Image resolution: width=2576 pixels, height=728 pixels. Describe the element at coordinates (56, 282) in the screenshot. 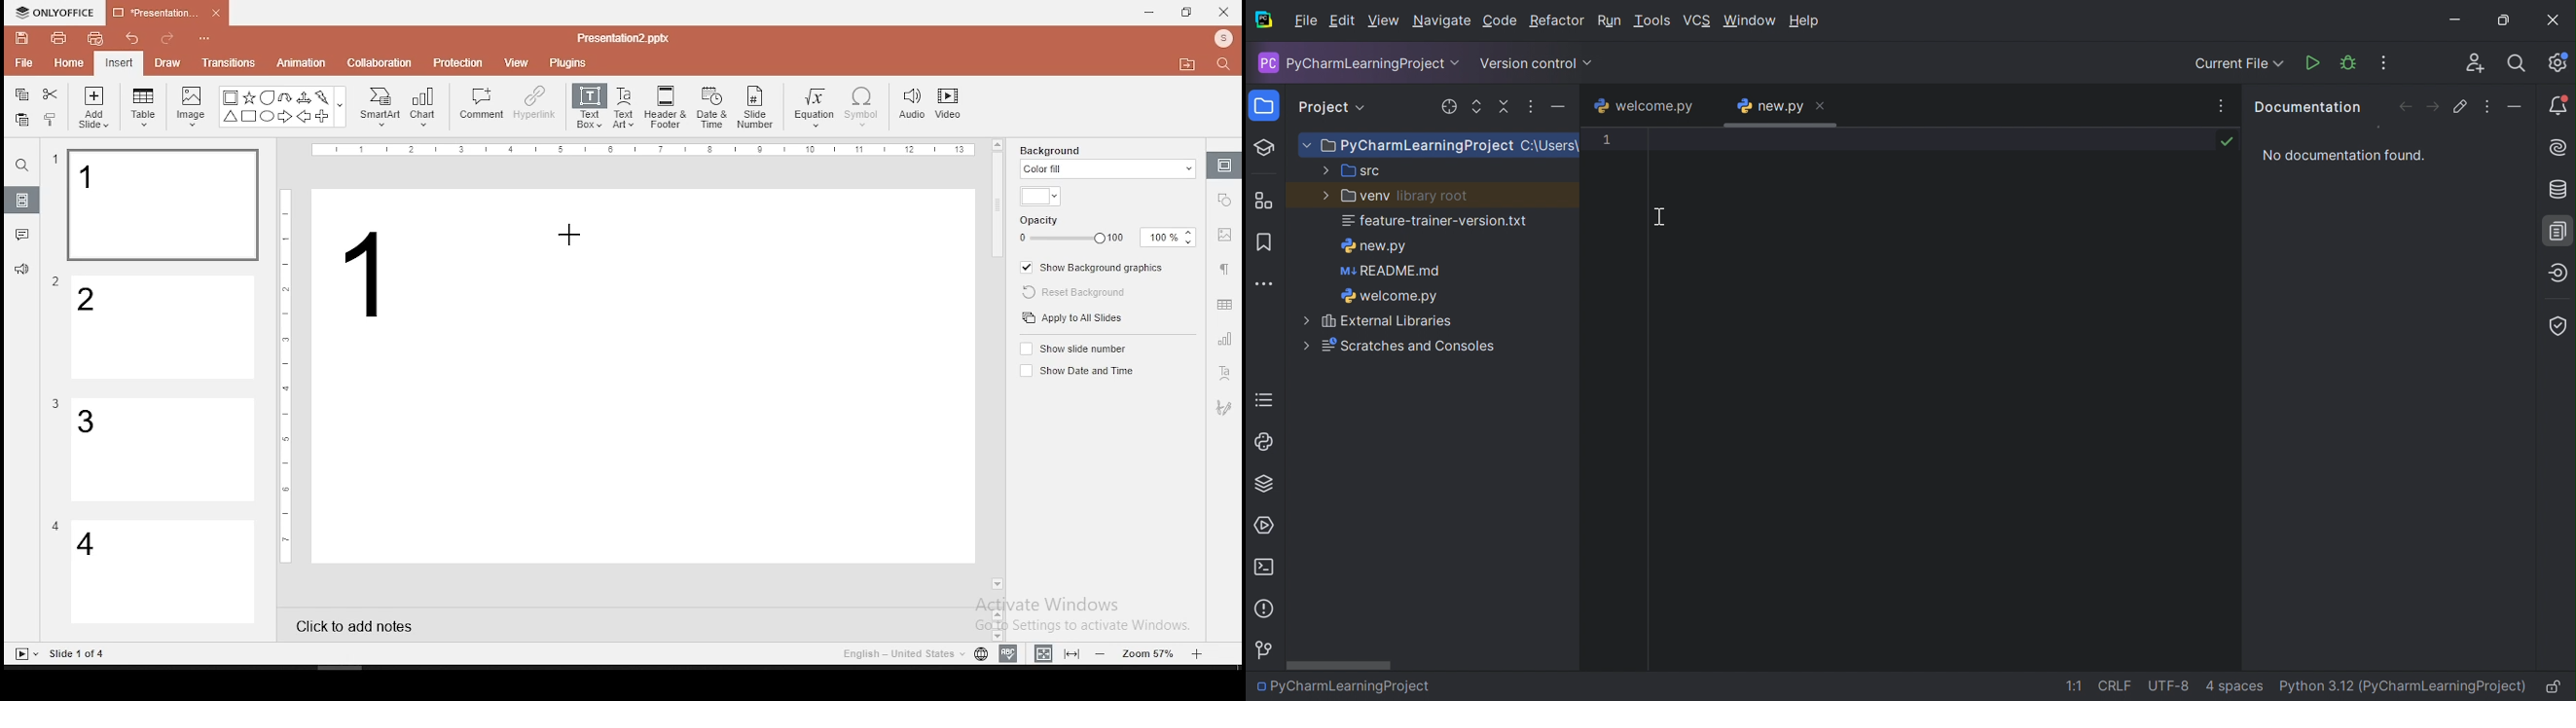

I see `` at that location.